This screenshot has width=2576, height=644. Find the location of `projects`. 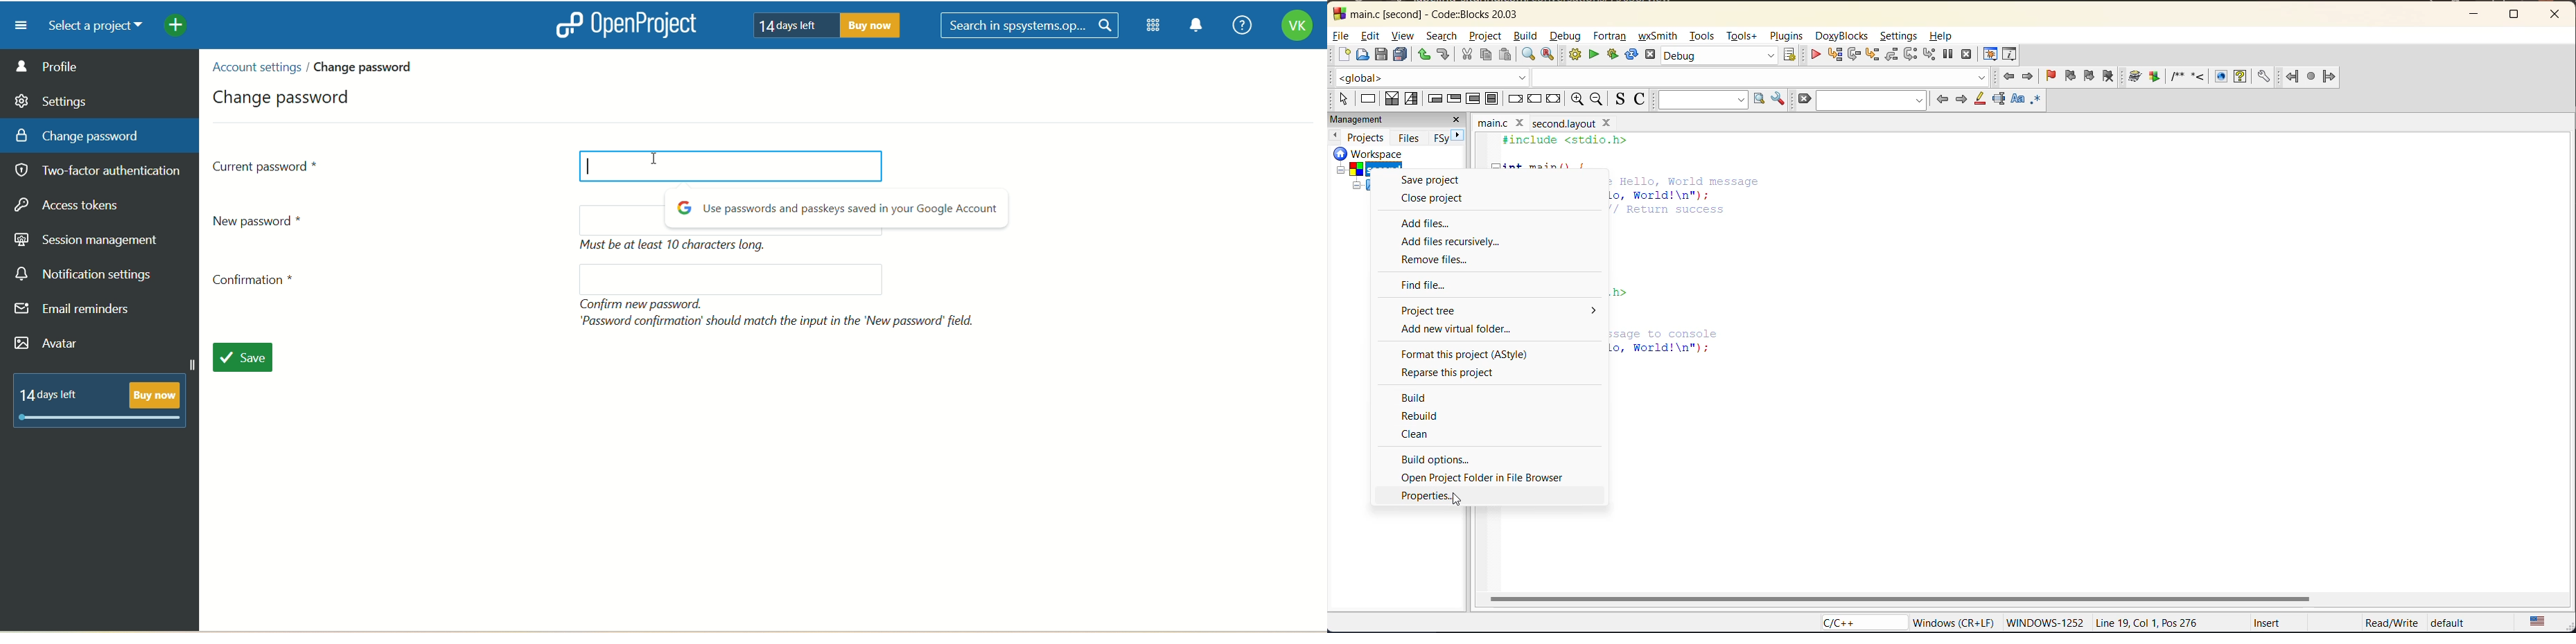

projects is located at coordinates (1365, 136).